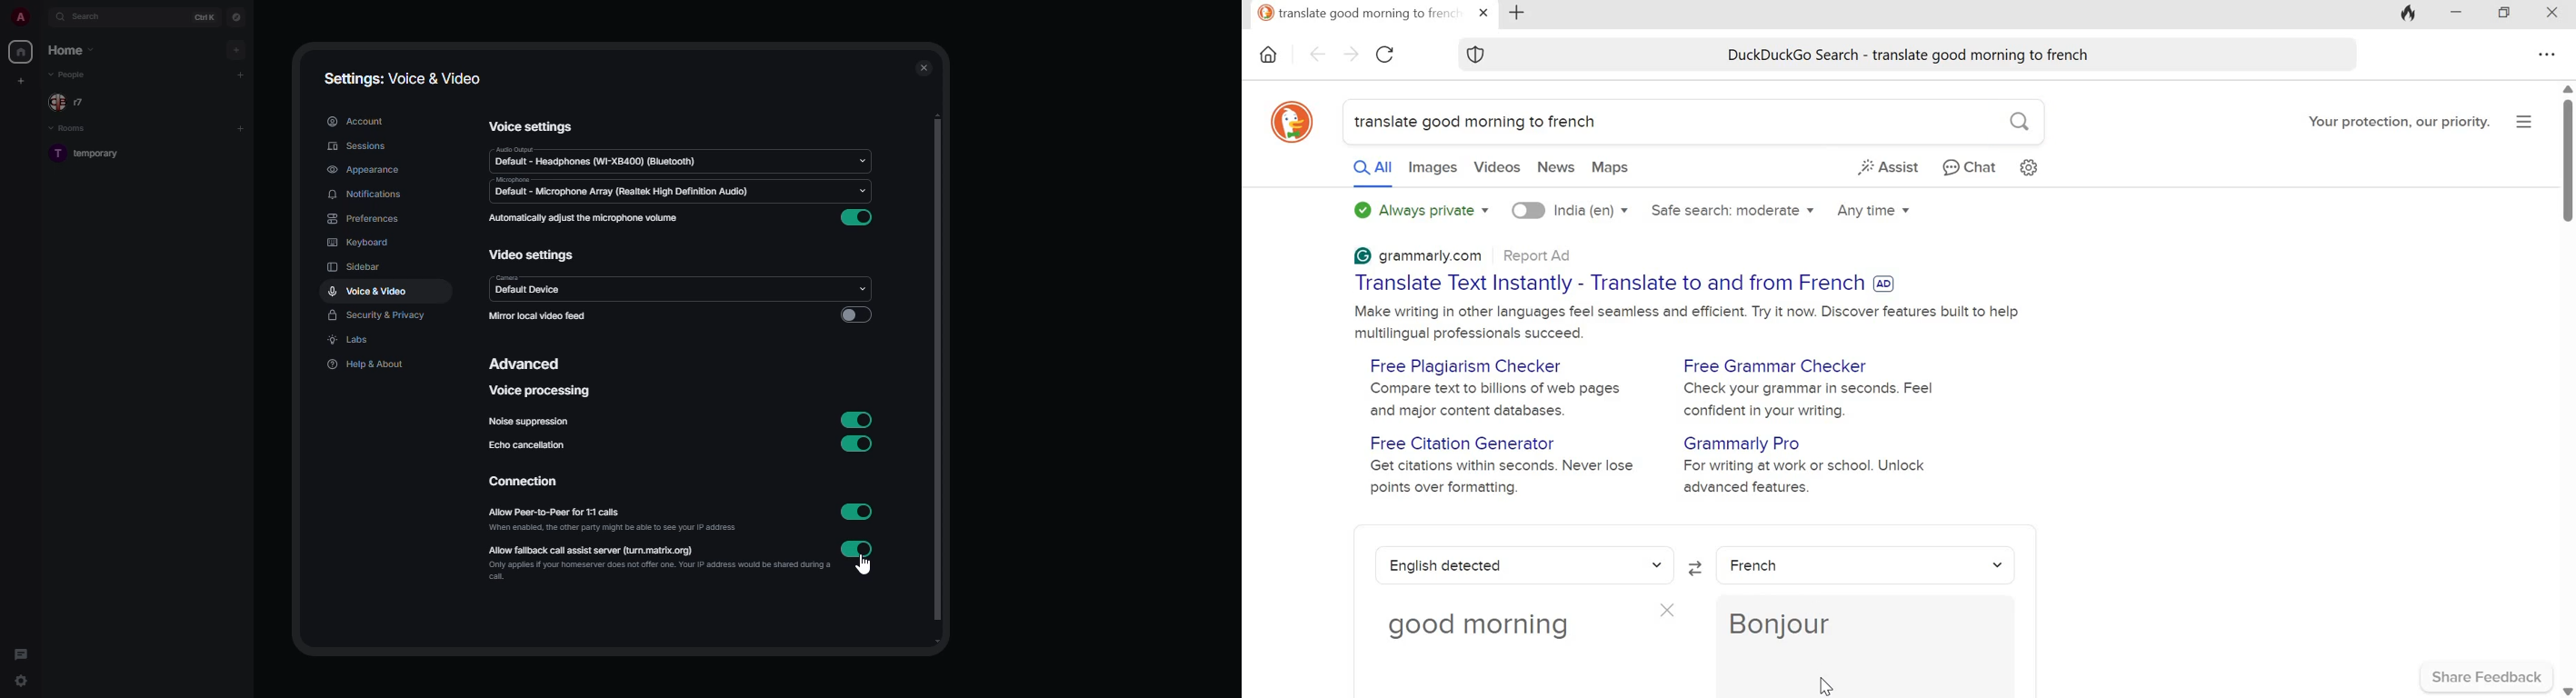  I want to click on security & privacy, so click(376, 316).